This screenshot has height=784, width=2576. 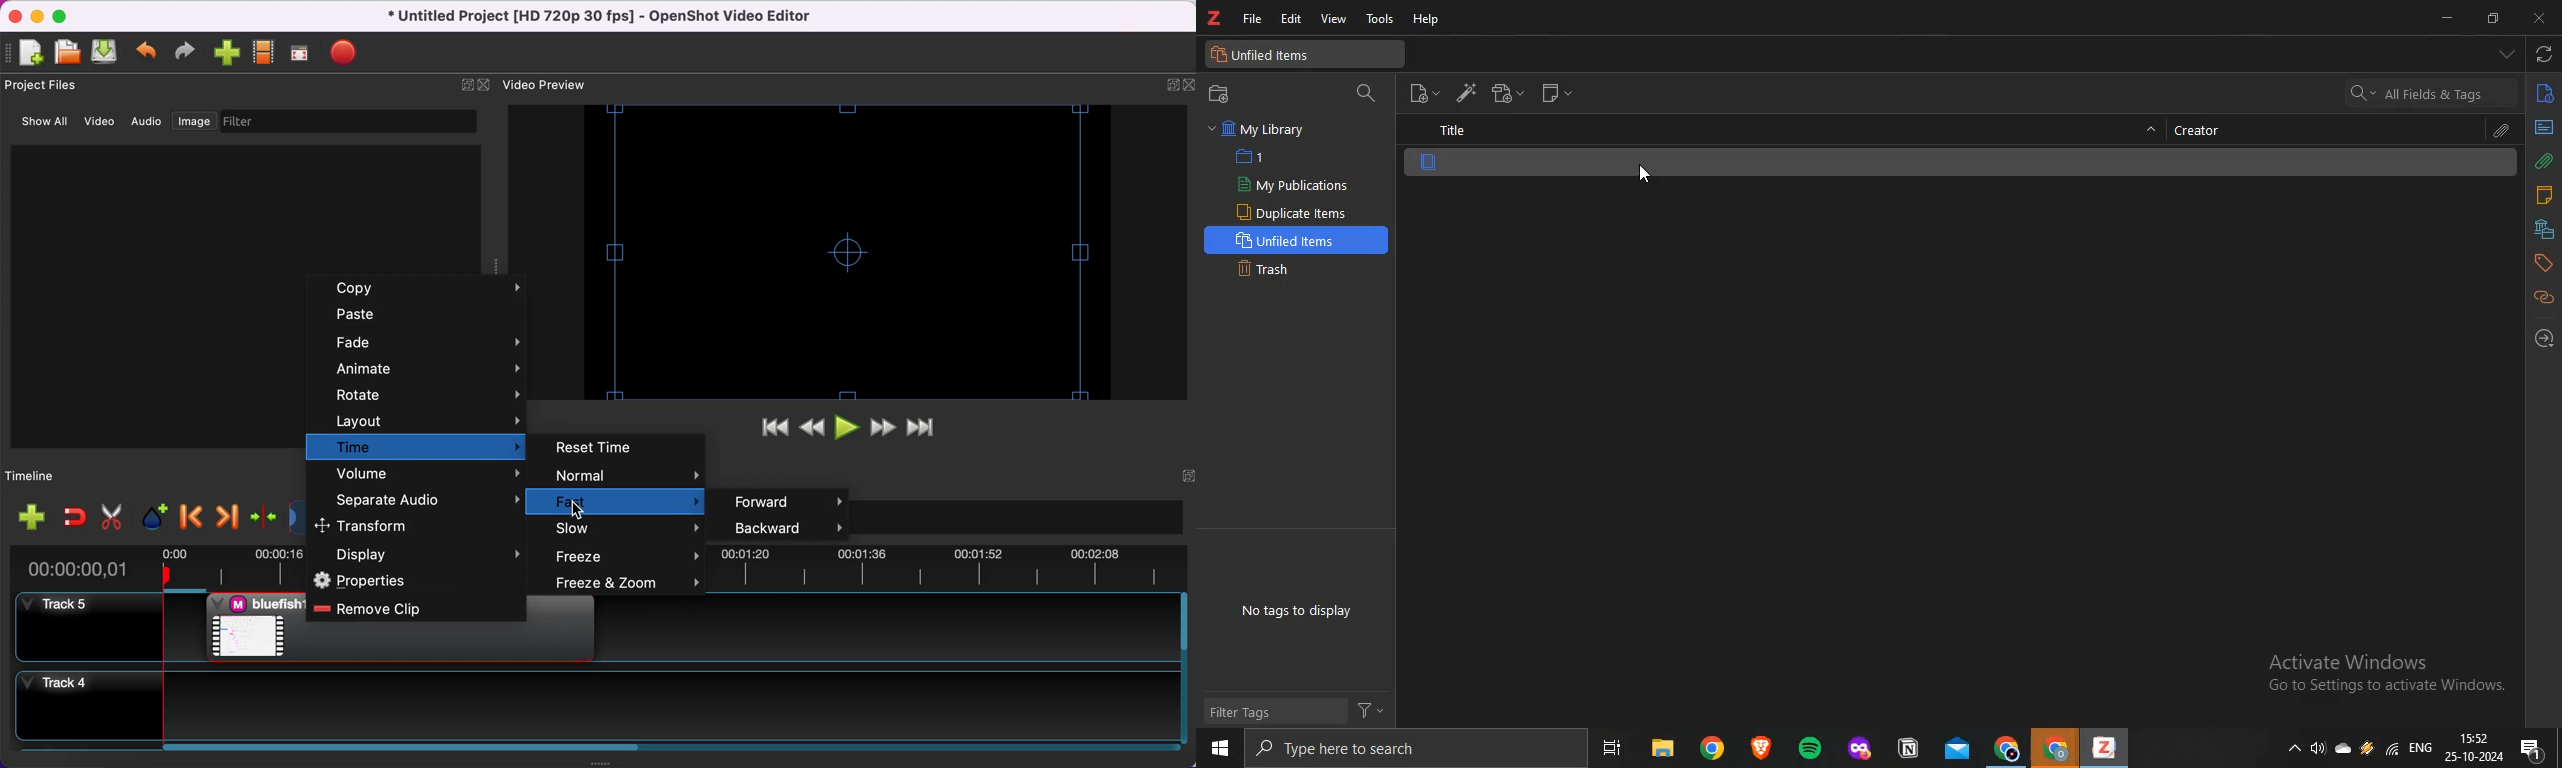 What do you see at coordinates (414, 447) in the screenshot?
I see `time` at bounding box center [414, 447].